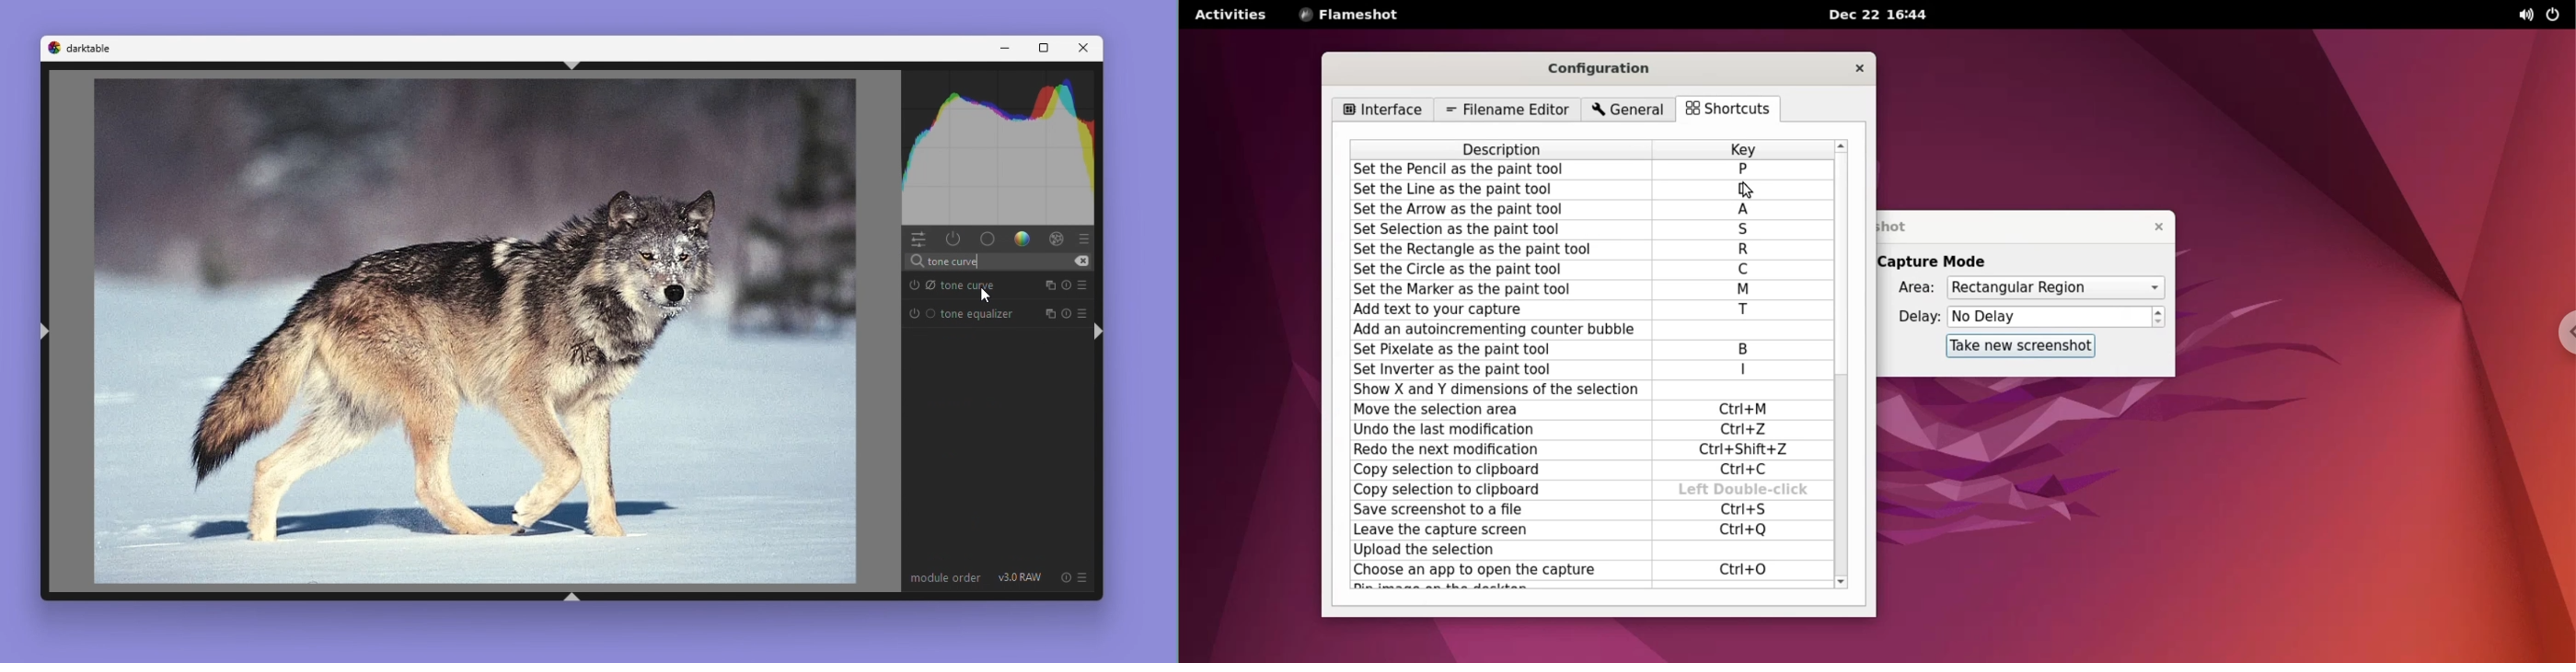  Describe the element at coordinates (1745, 369) in the screenshot. I see `I ` at that location.